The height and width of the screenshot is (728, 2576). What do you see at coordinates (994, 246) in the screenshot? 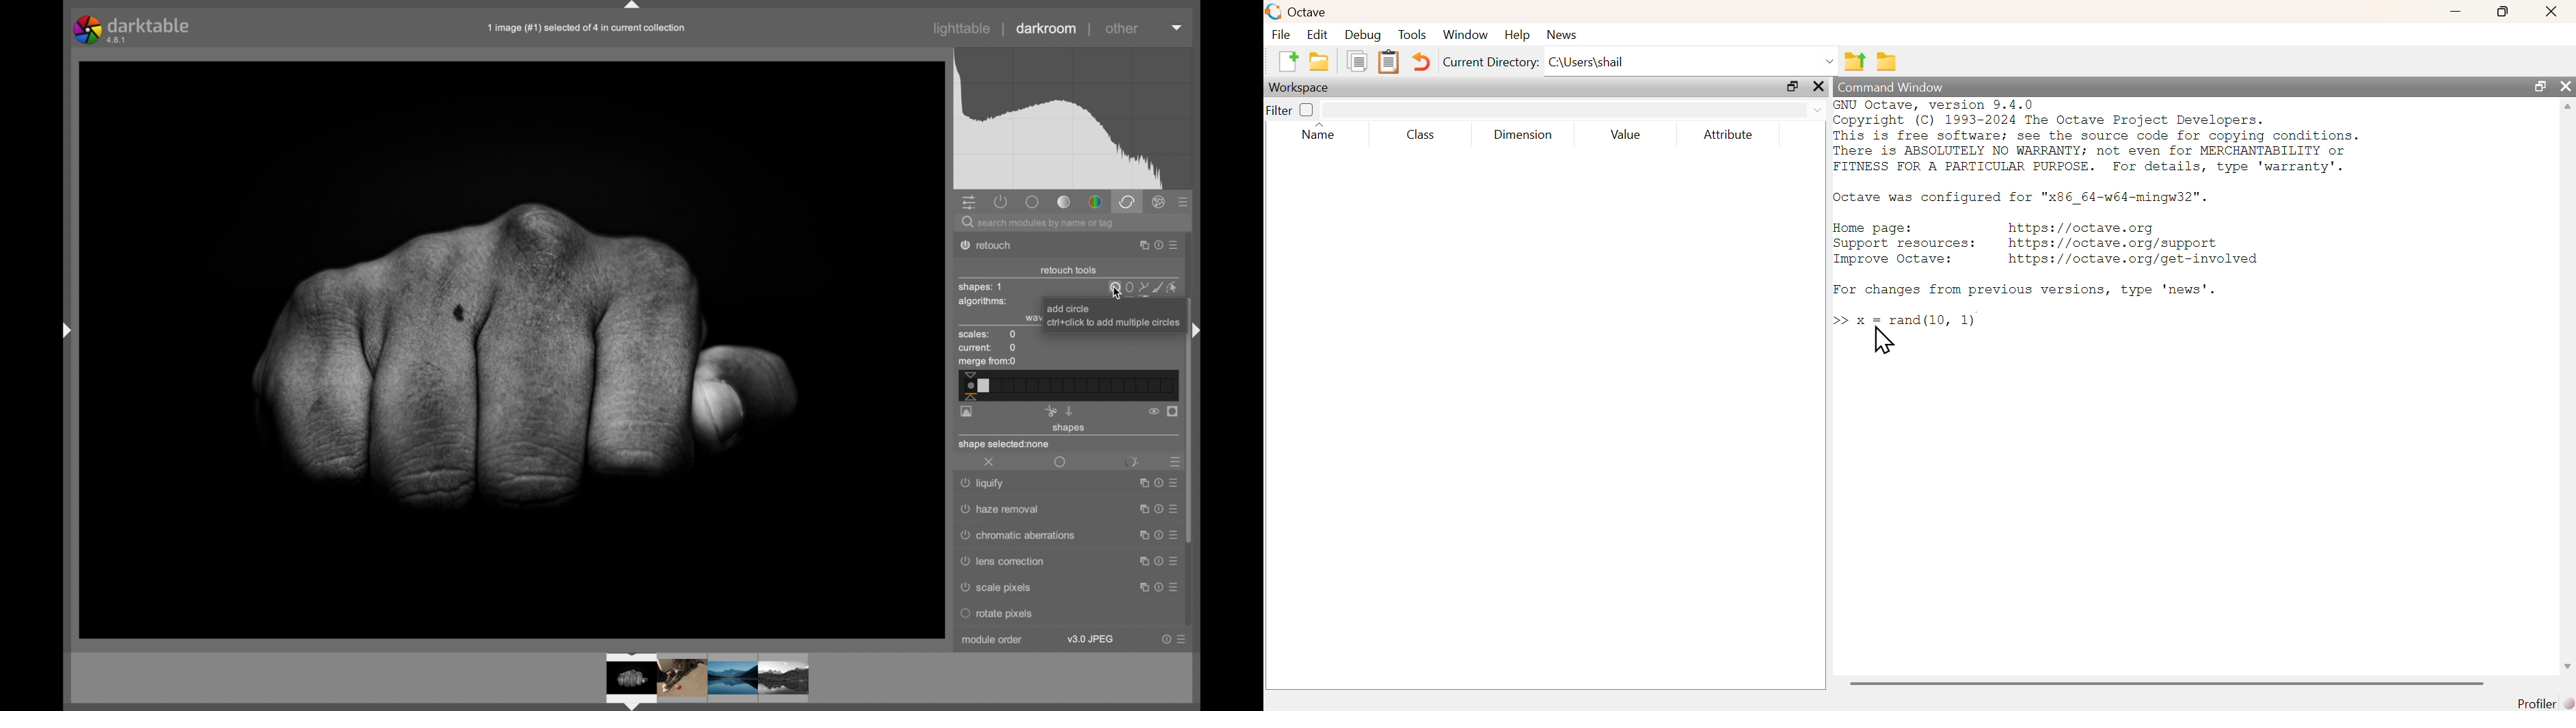
I see `retouch` at bounding box center [994, 246].